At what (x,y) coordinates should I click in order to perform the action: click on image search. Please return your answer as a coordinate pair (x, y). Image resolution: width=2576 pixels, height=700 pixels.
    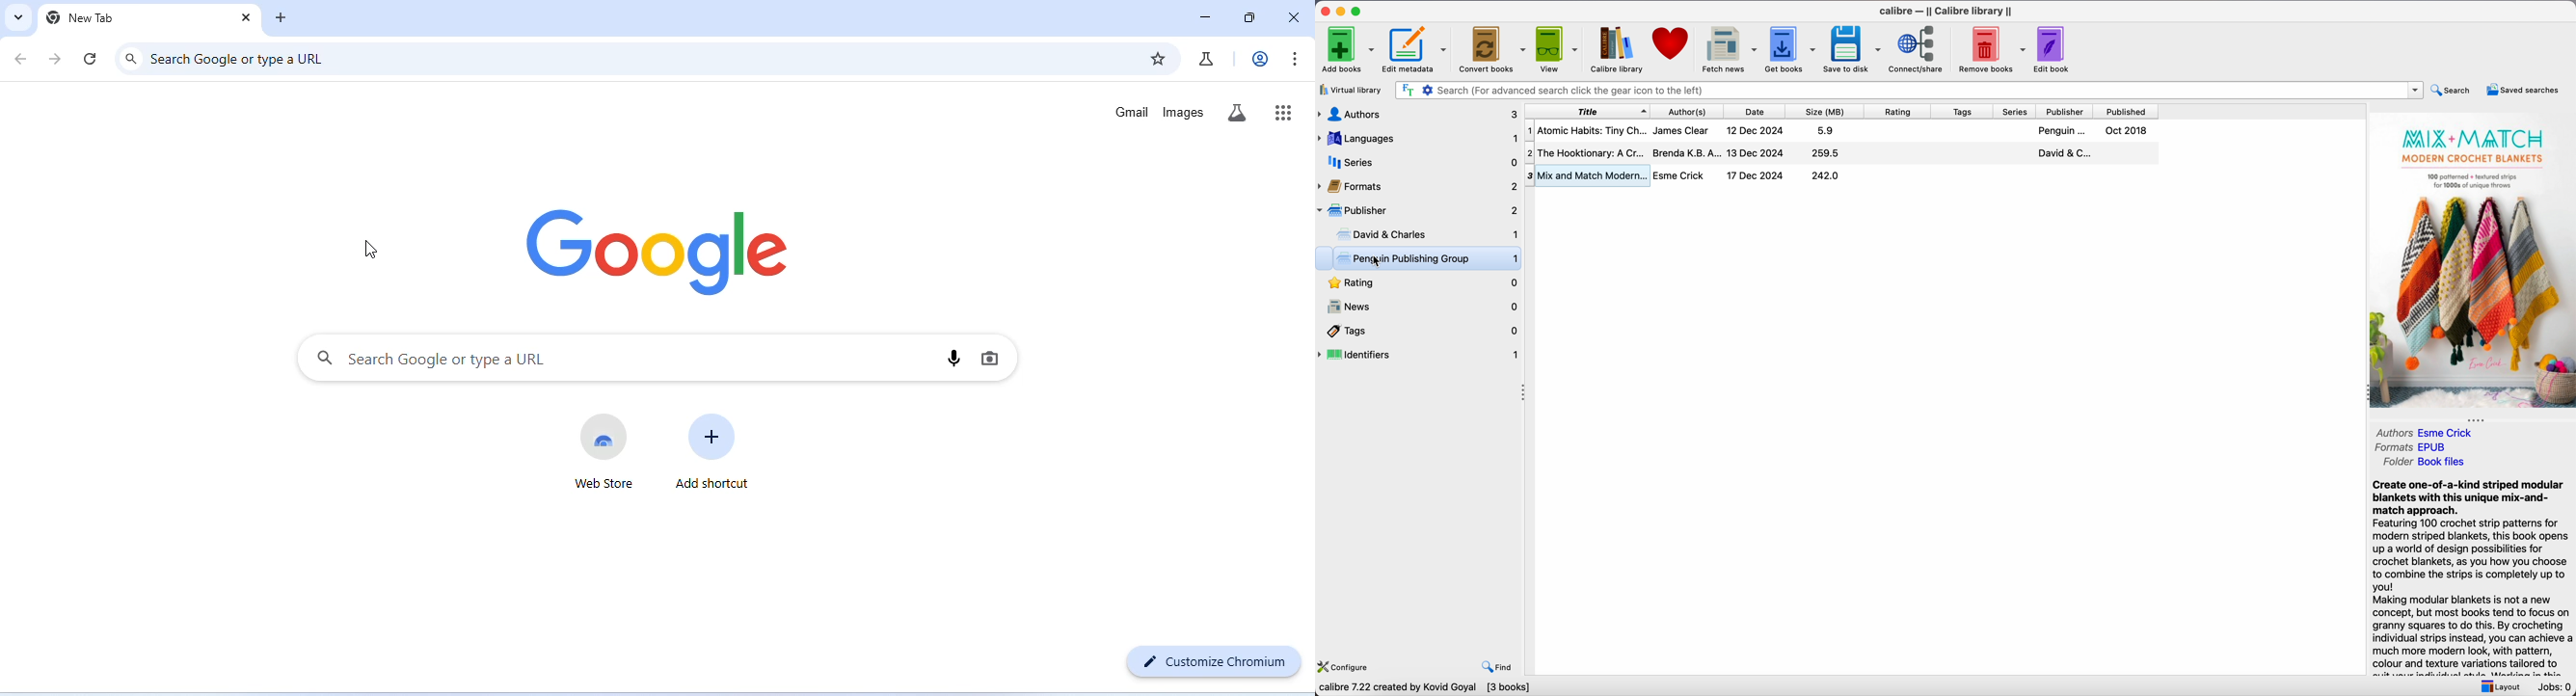
    Looking at the image, I should click on (989, 357).